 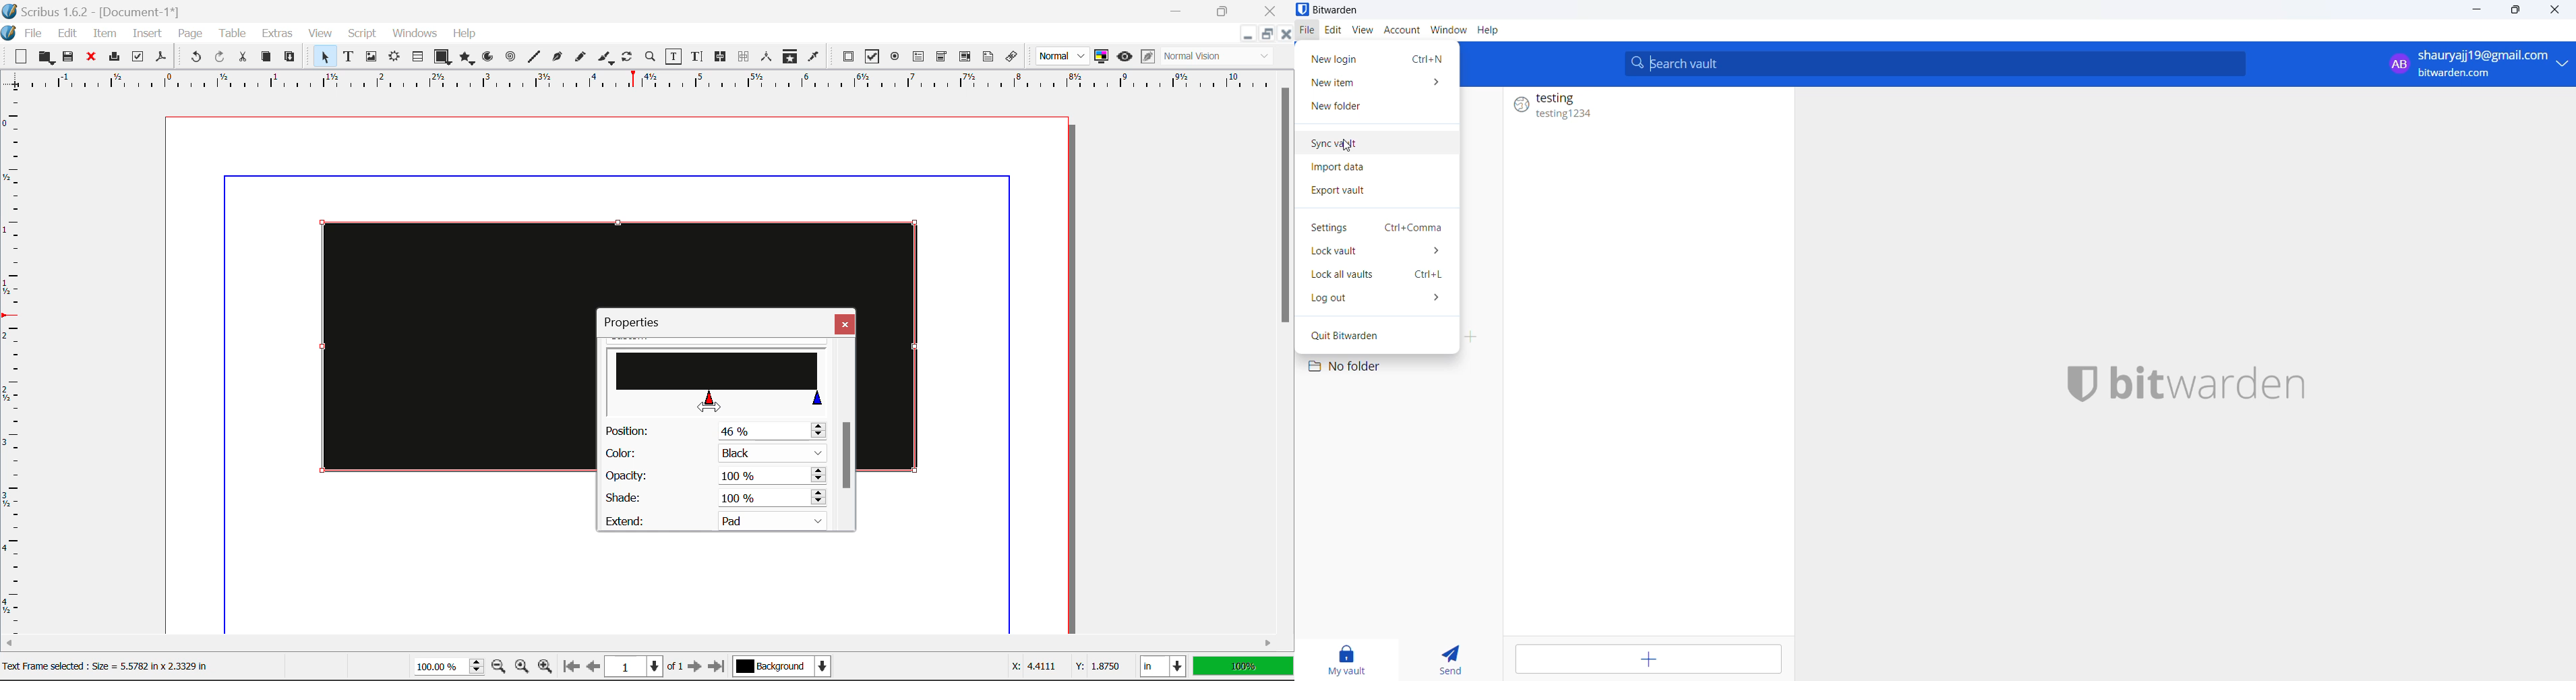 I want to click on PDF Text Fields, so click(x=918, y=57).